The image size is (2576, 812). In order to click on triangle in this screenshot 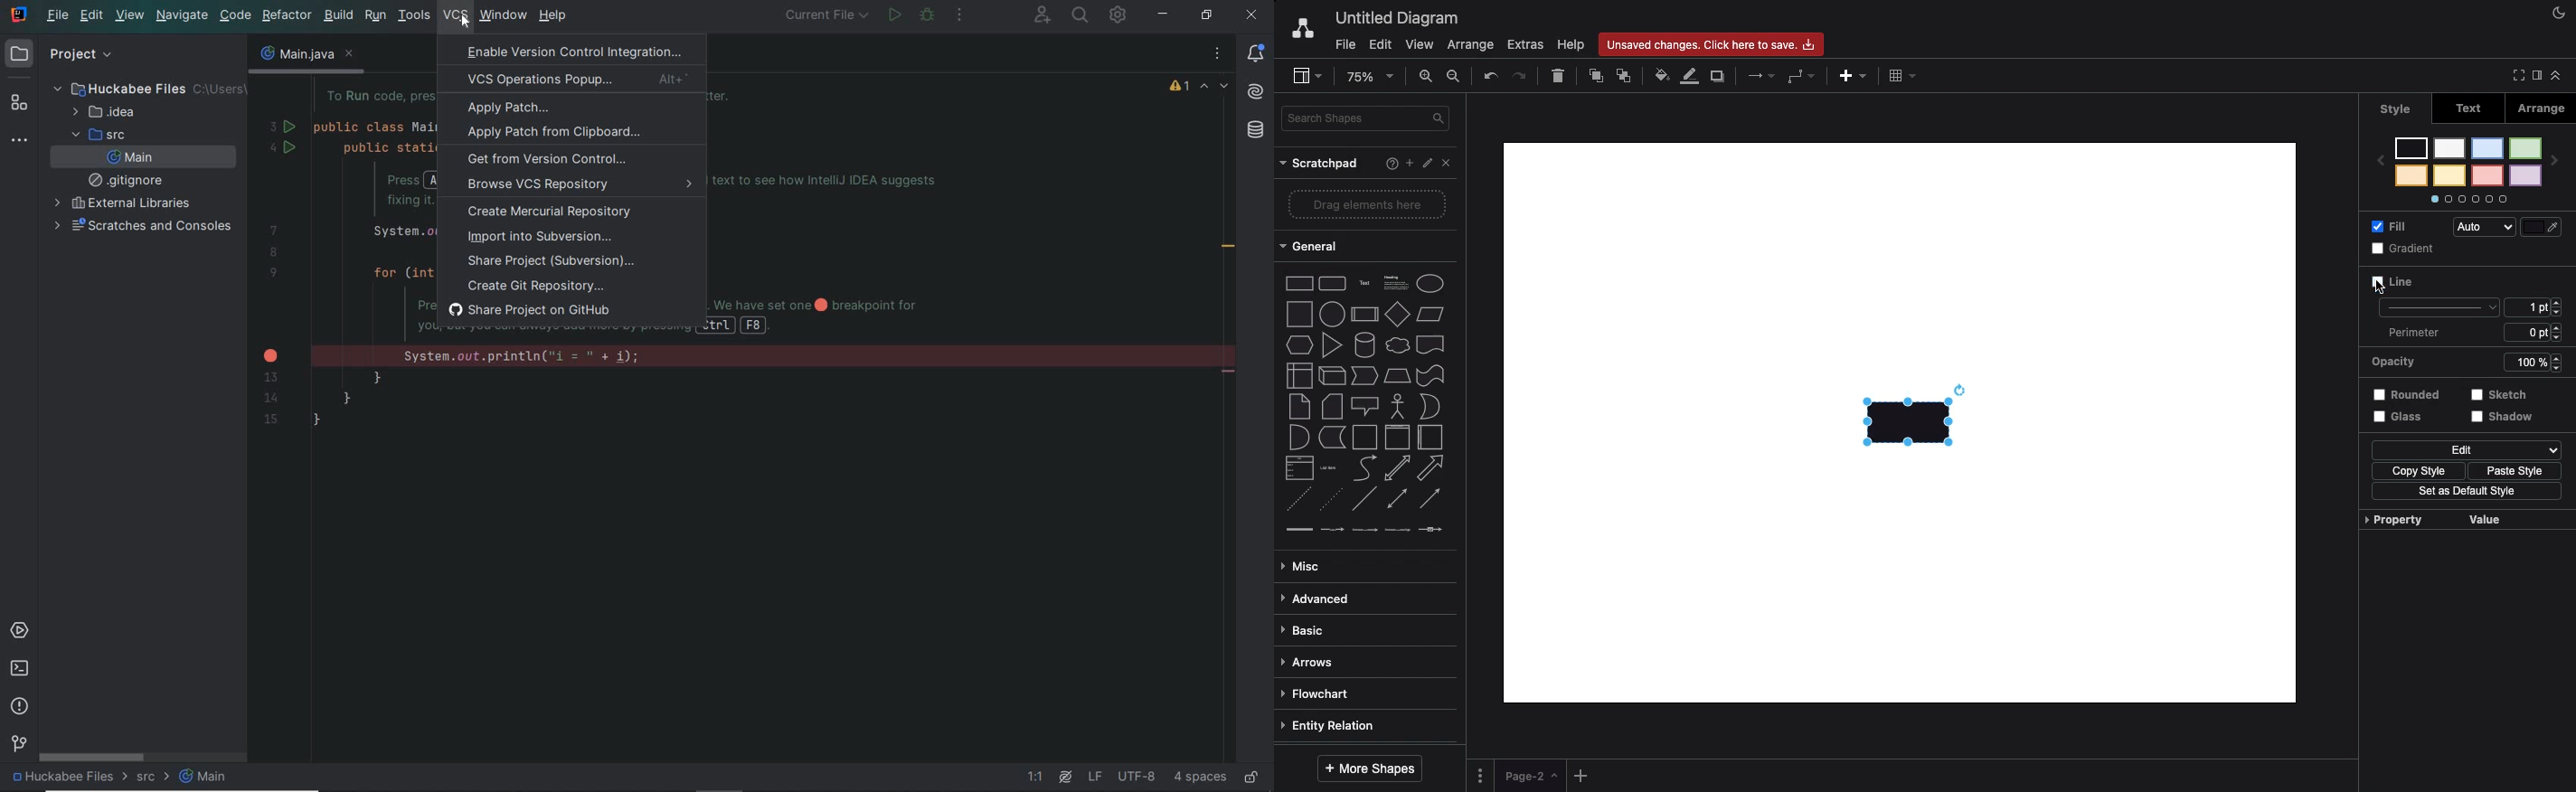, I will do `click(1331, 344)`.